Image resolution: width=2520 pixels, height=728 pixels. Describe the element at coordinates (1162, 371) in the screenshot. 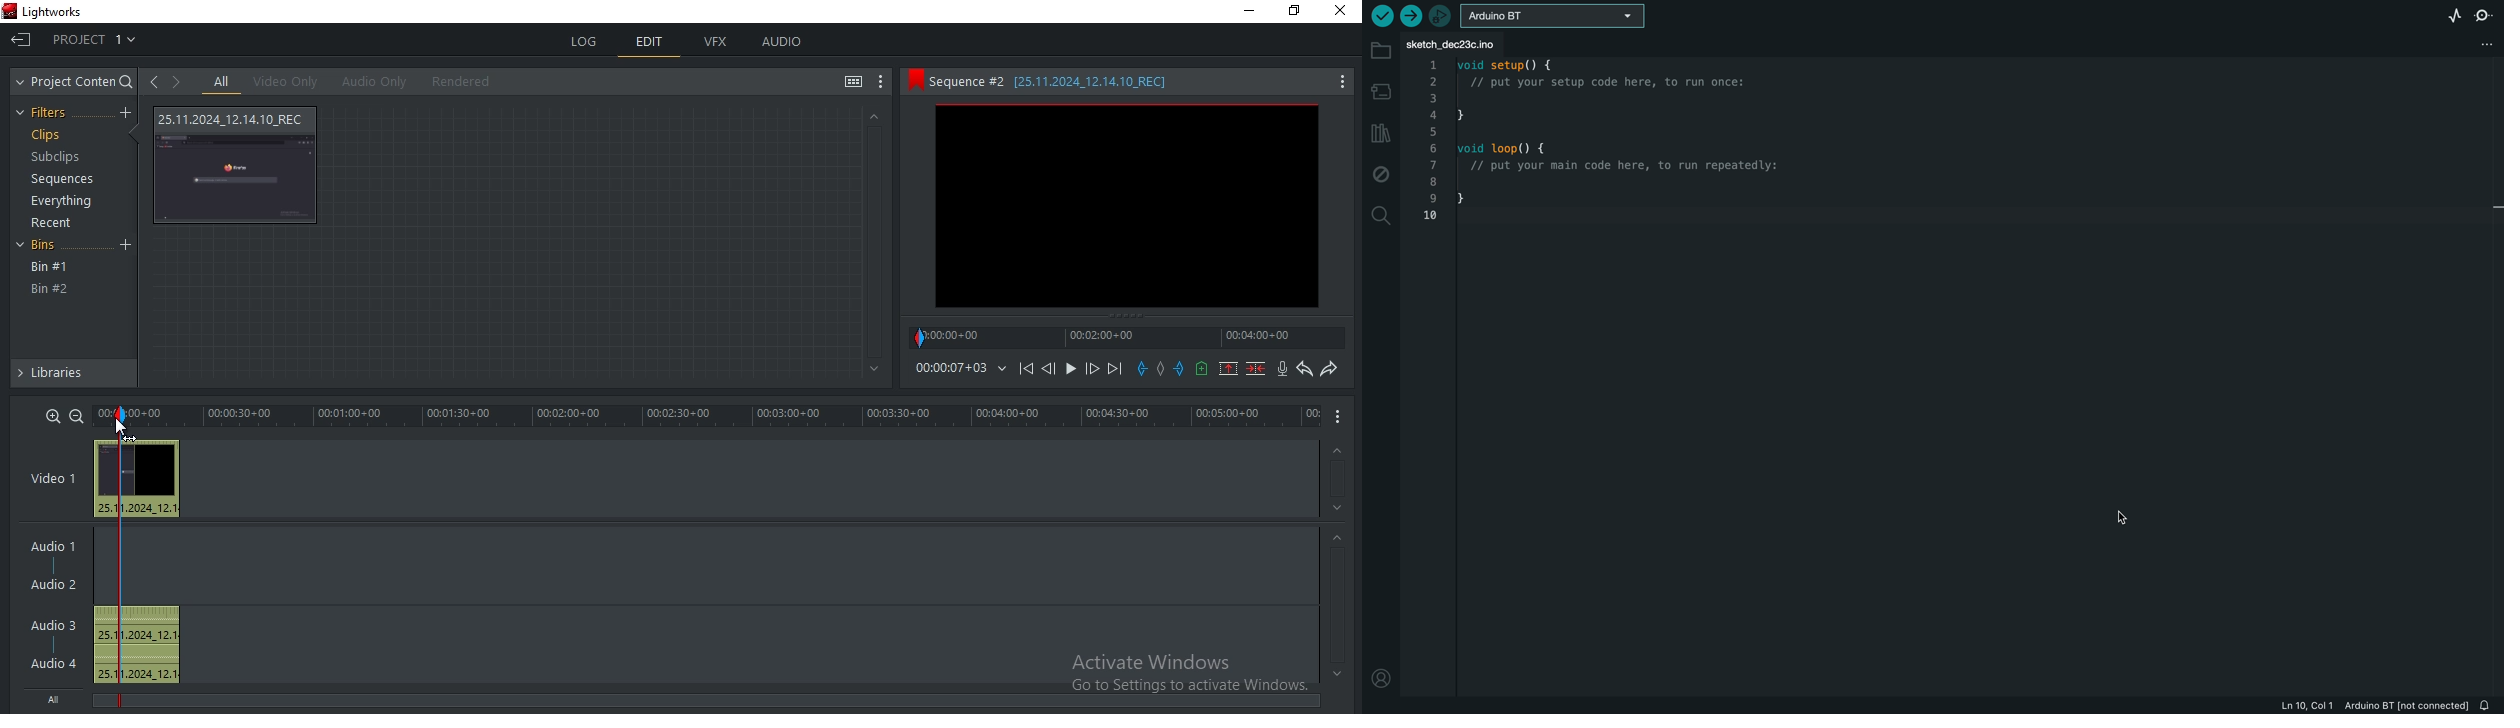

I see `add a mark in` at that location.